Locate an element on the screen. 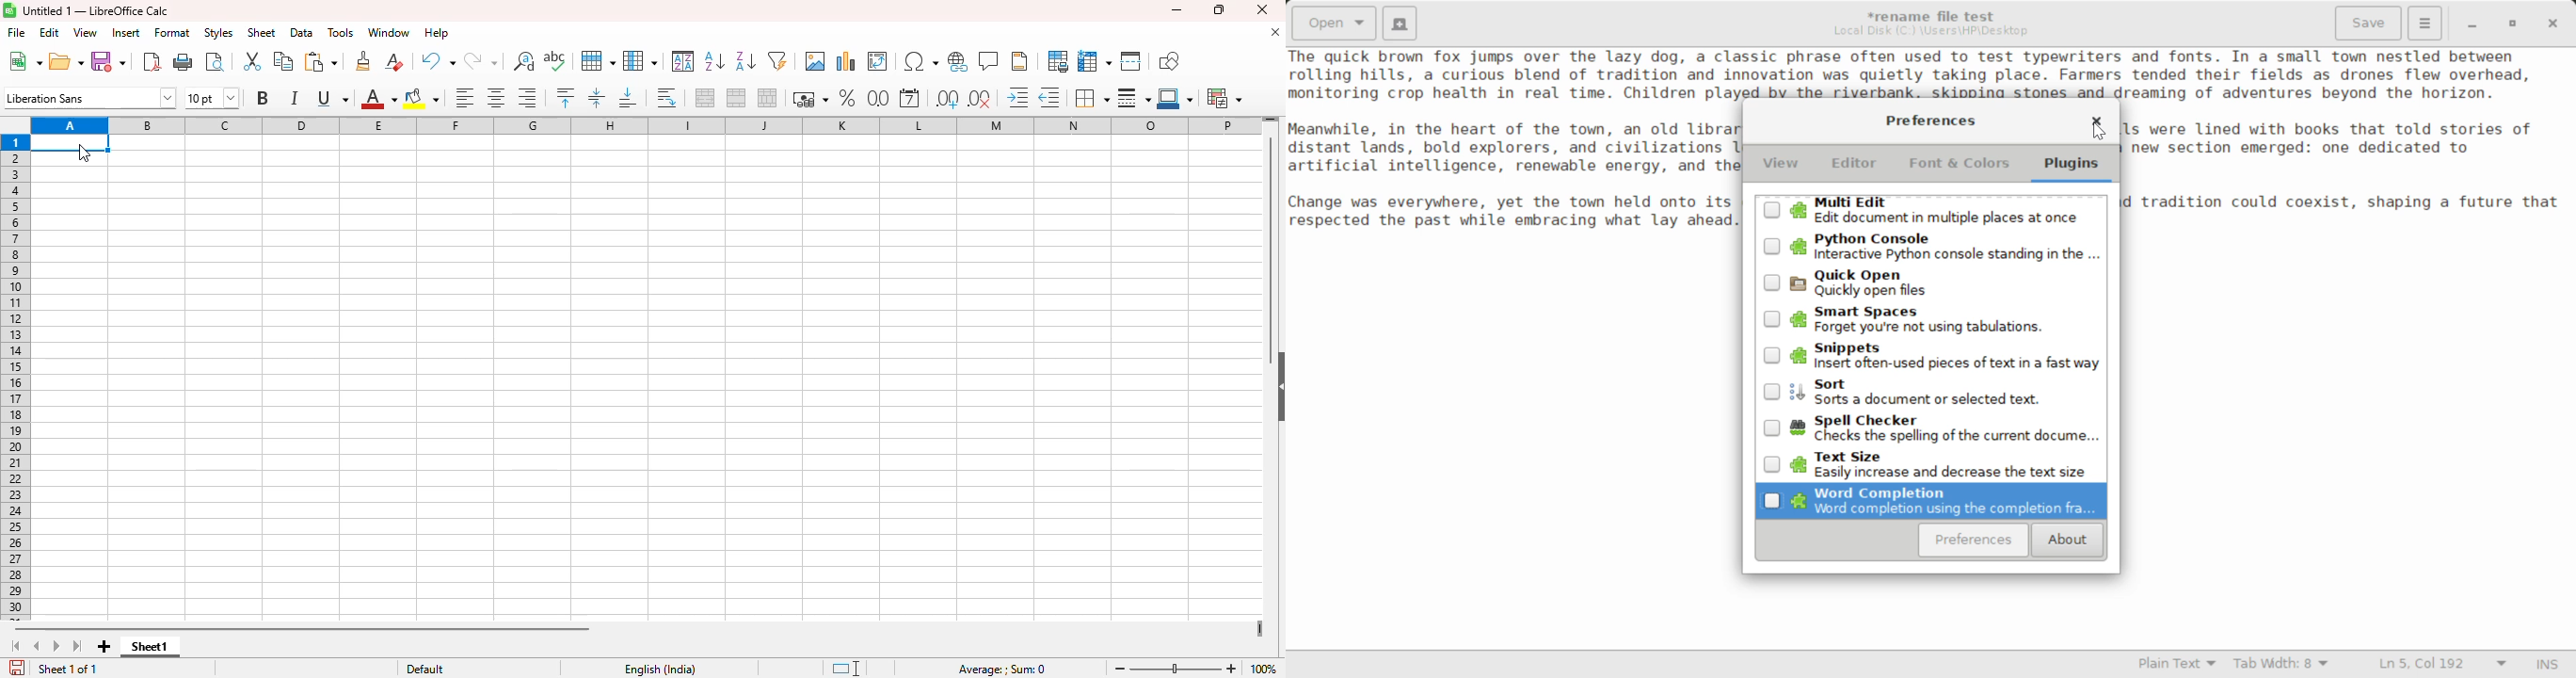 The width and height of the screenshot is (2576, 700). Font & Colors Tab is located at coordinates (1959, 168).